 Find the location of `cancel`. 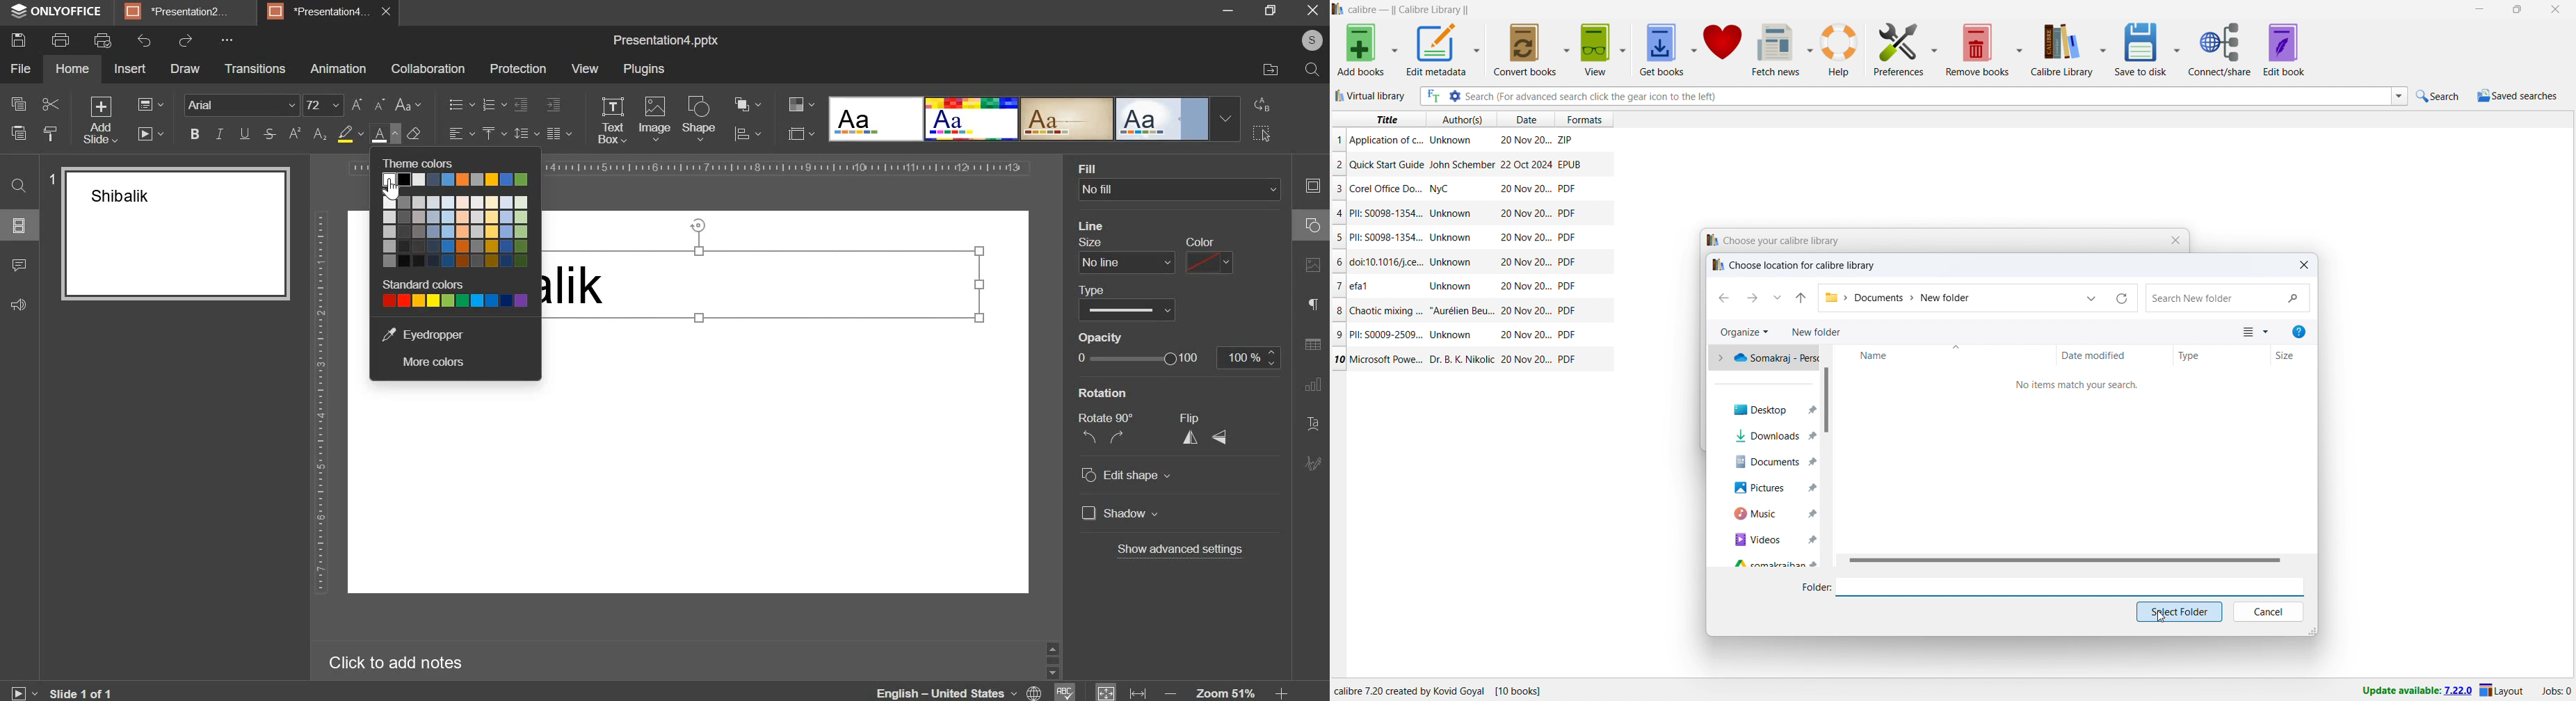

cancel is located at coordinates (2269, 612).